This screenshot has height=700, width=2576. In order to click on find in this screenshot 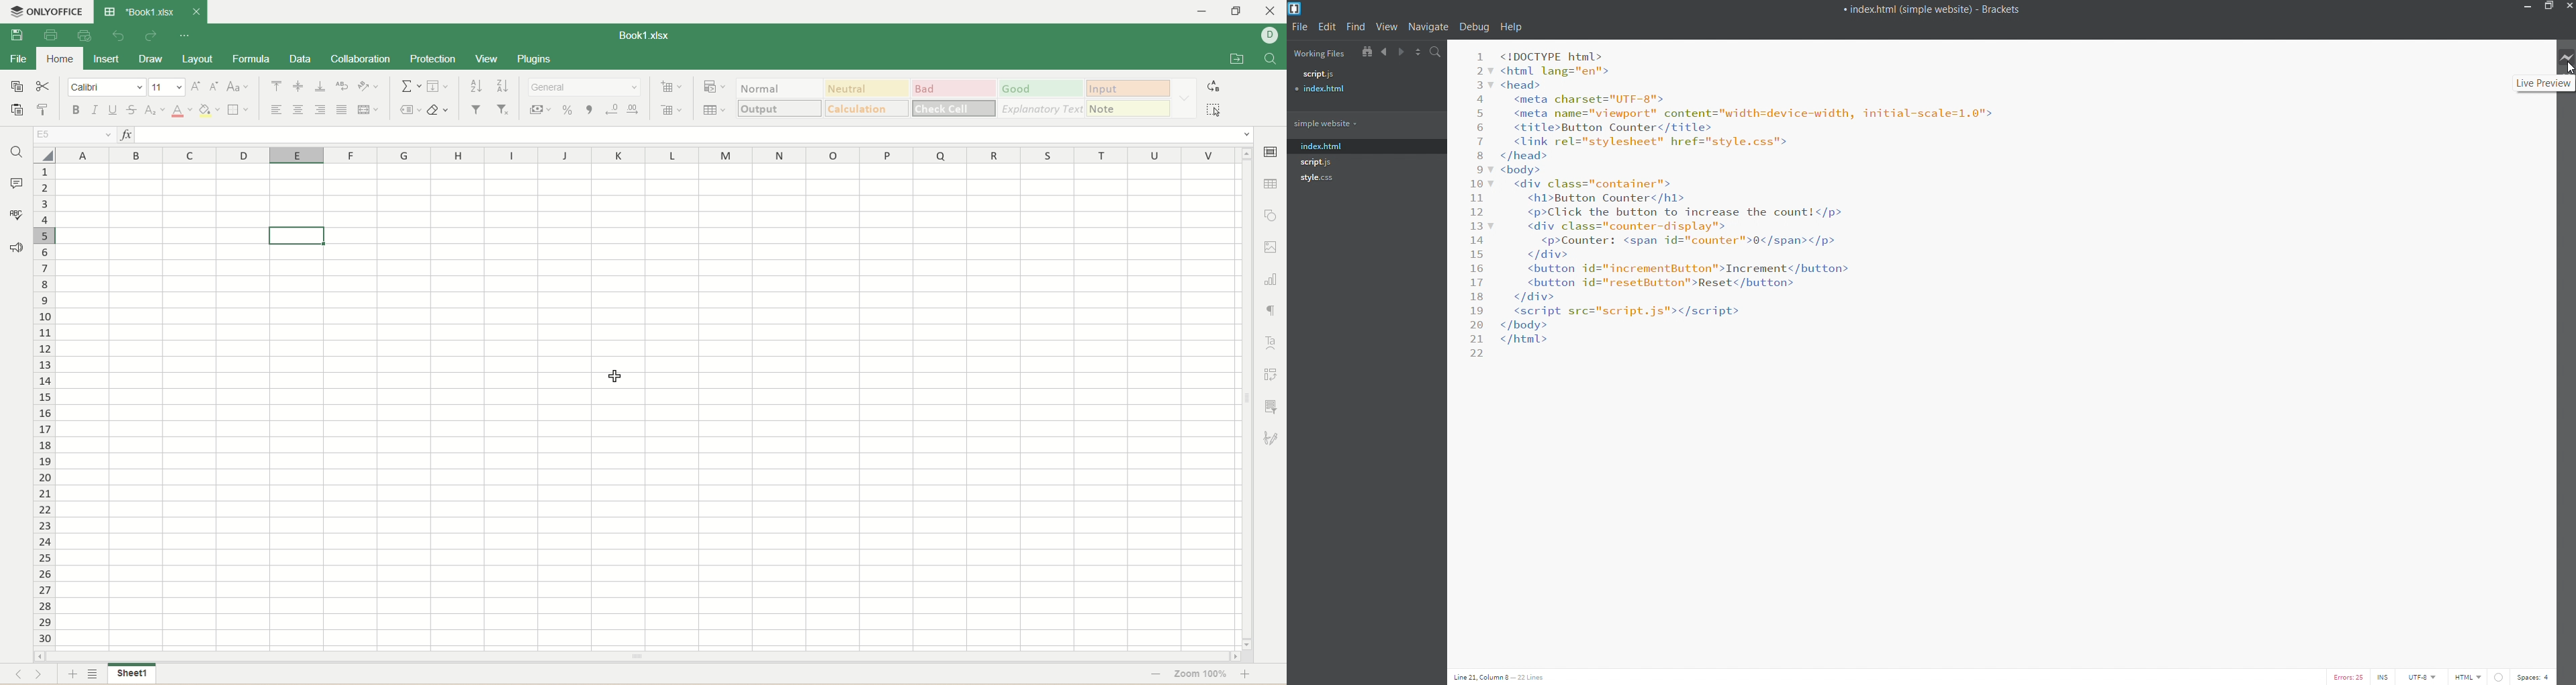, I will do `click(19, 153)`.